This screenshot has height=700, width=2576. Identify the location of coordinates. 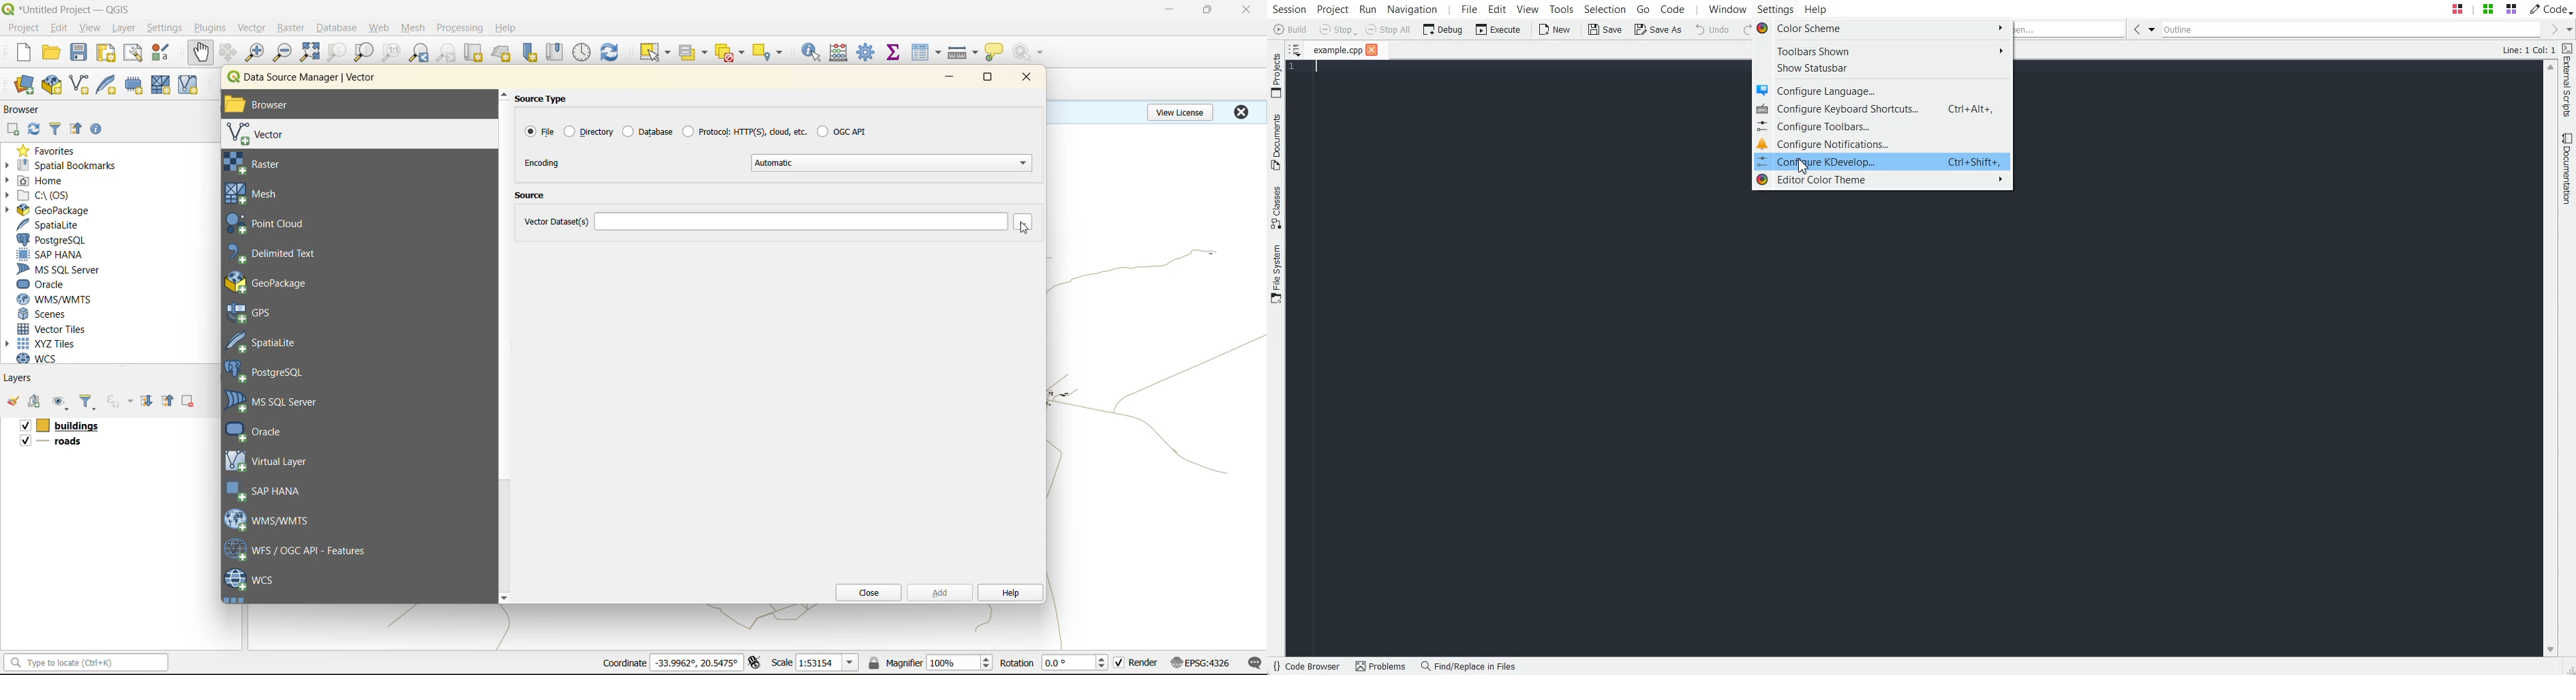
(697, 662).